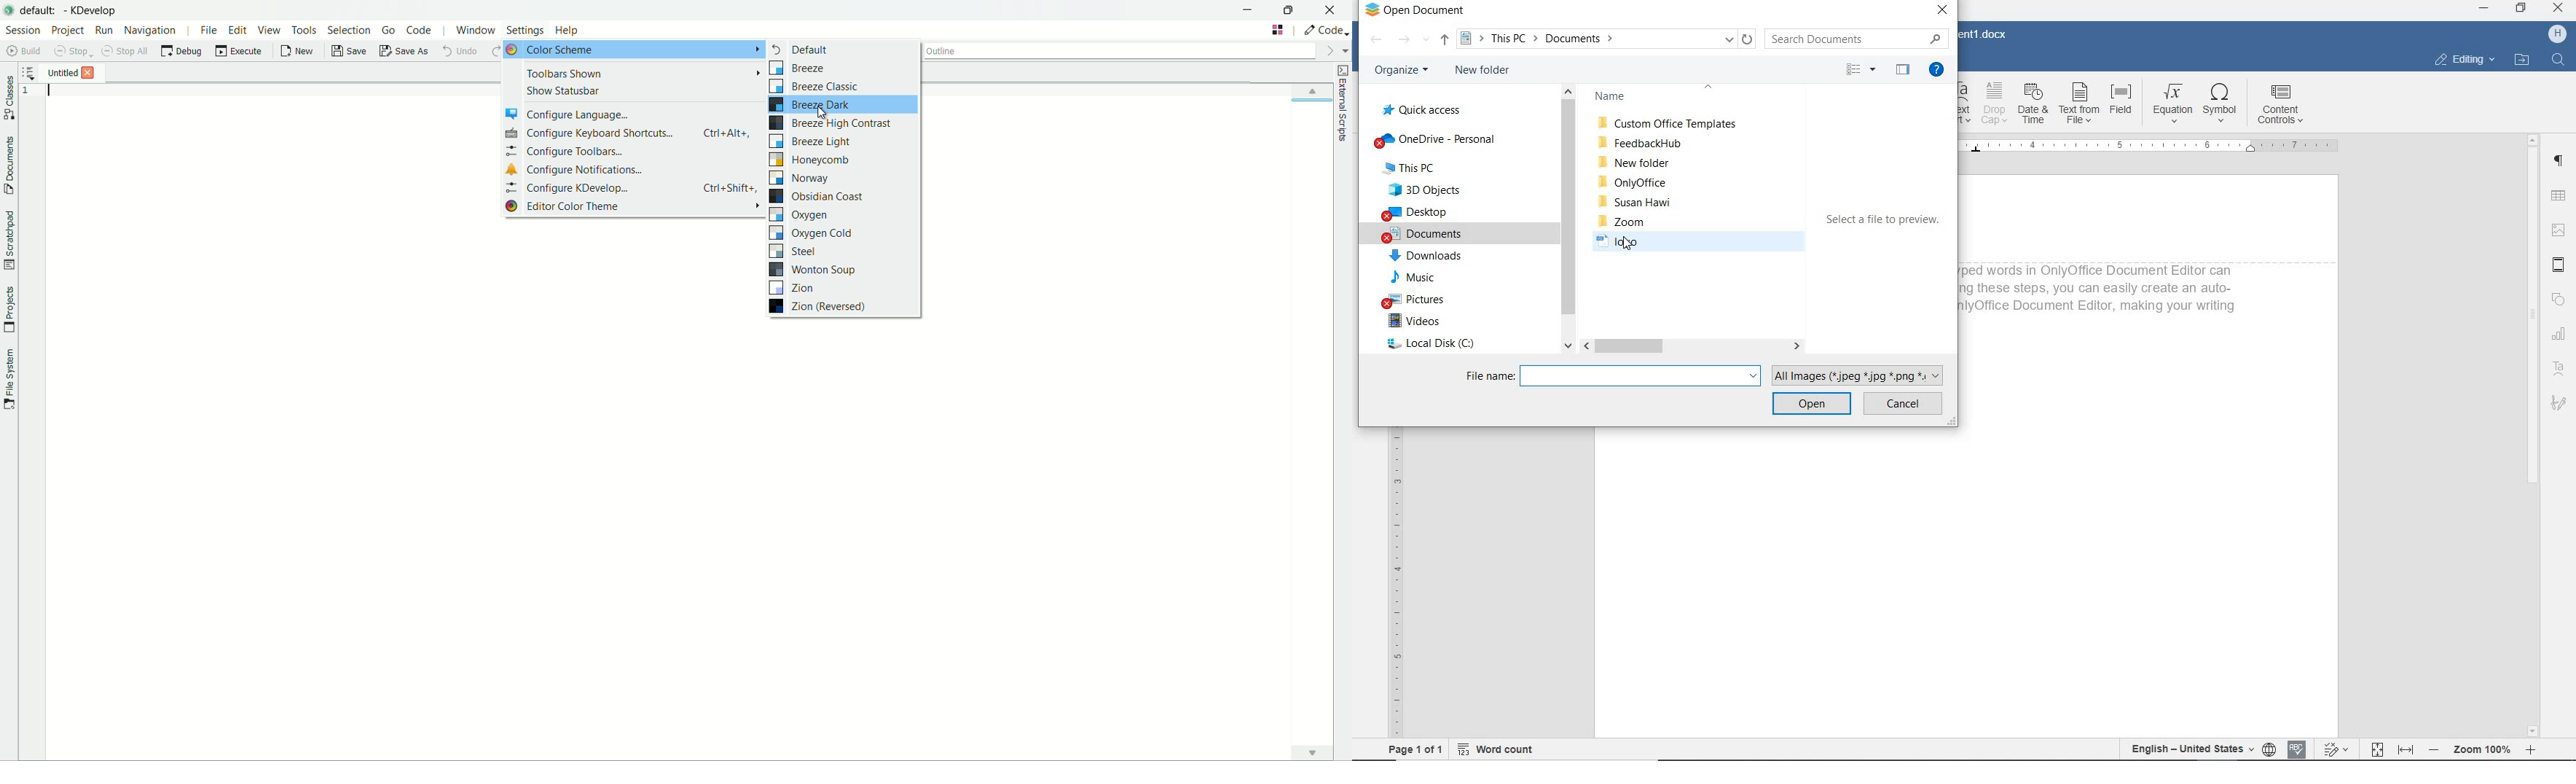  What do you see at coordinates (563, 73) in the screenshot?
I see `toolbars shown` at bounding box center [563, 73].